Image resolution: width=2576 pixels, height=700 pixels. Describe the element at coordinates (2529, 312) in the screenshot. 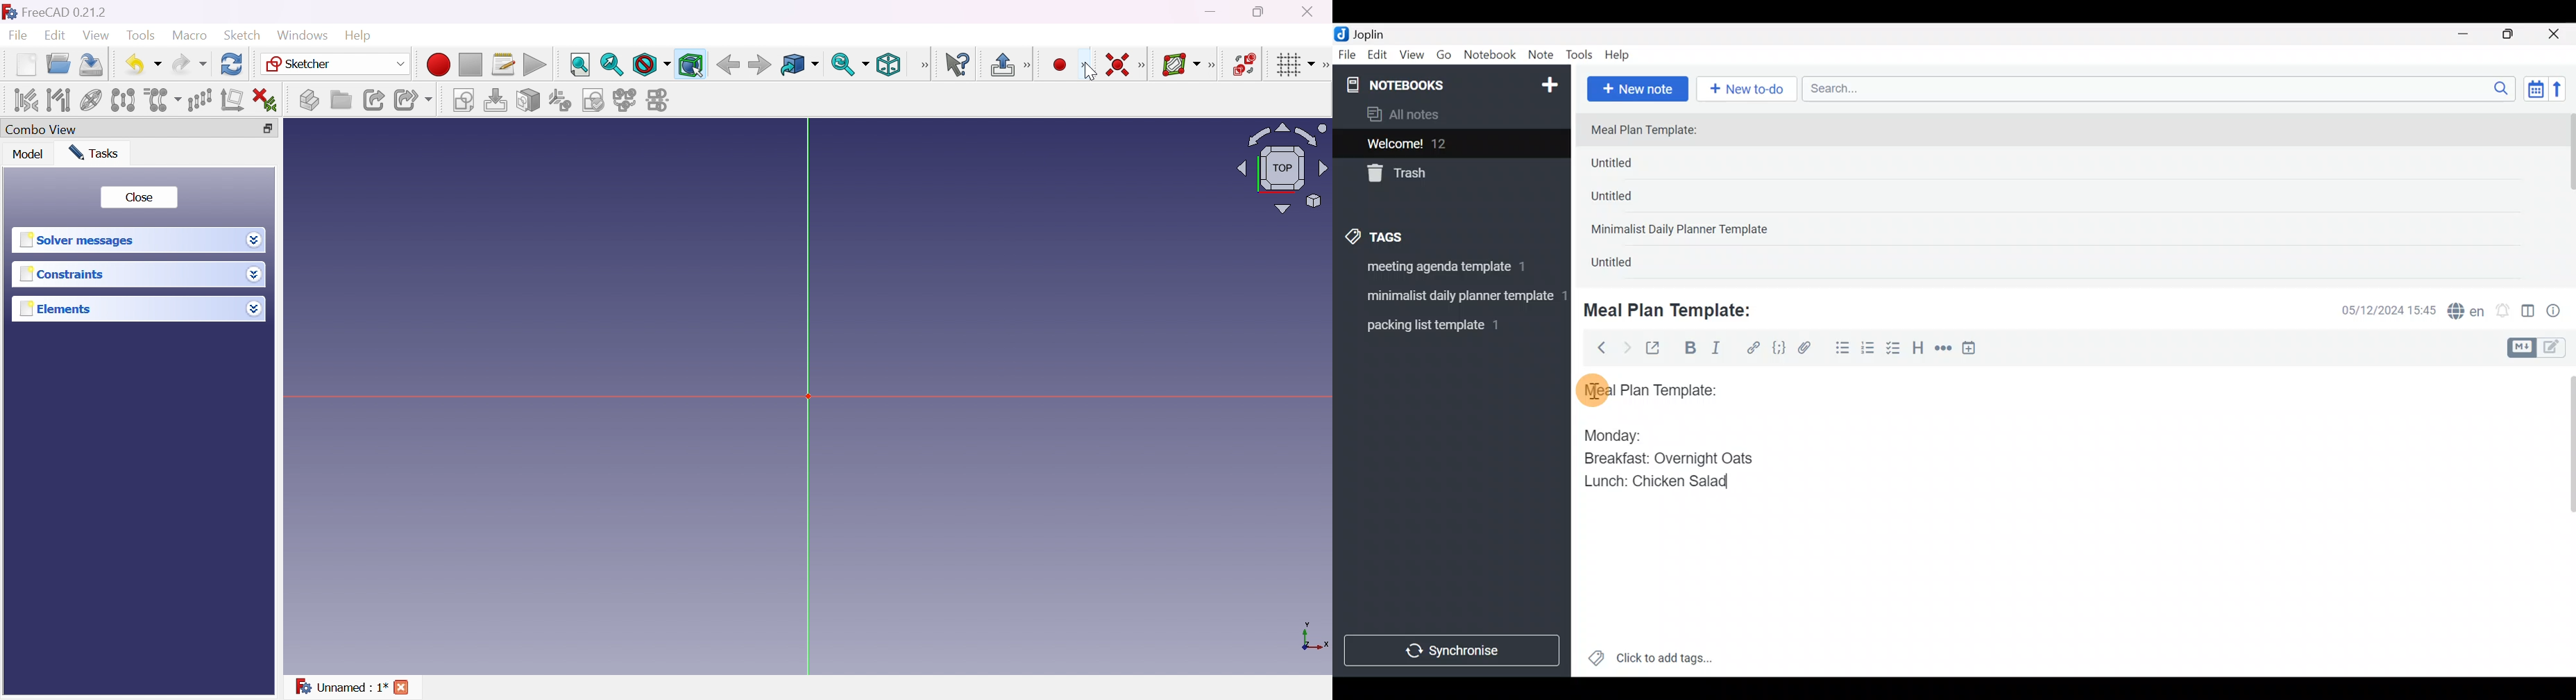

I see `Toggle editor layout` at that location.